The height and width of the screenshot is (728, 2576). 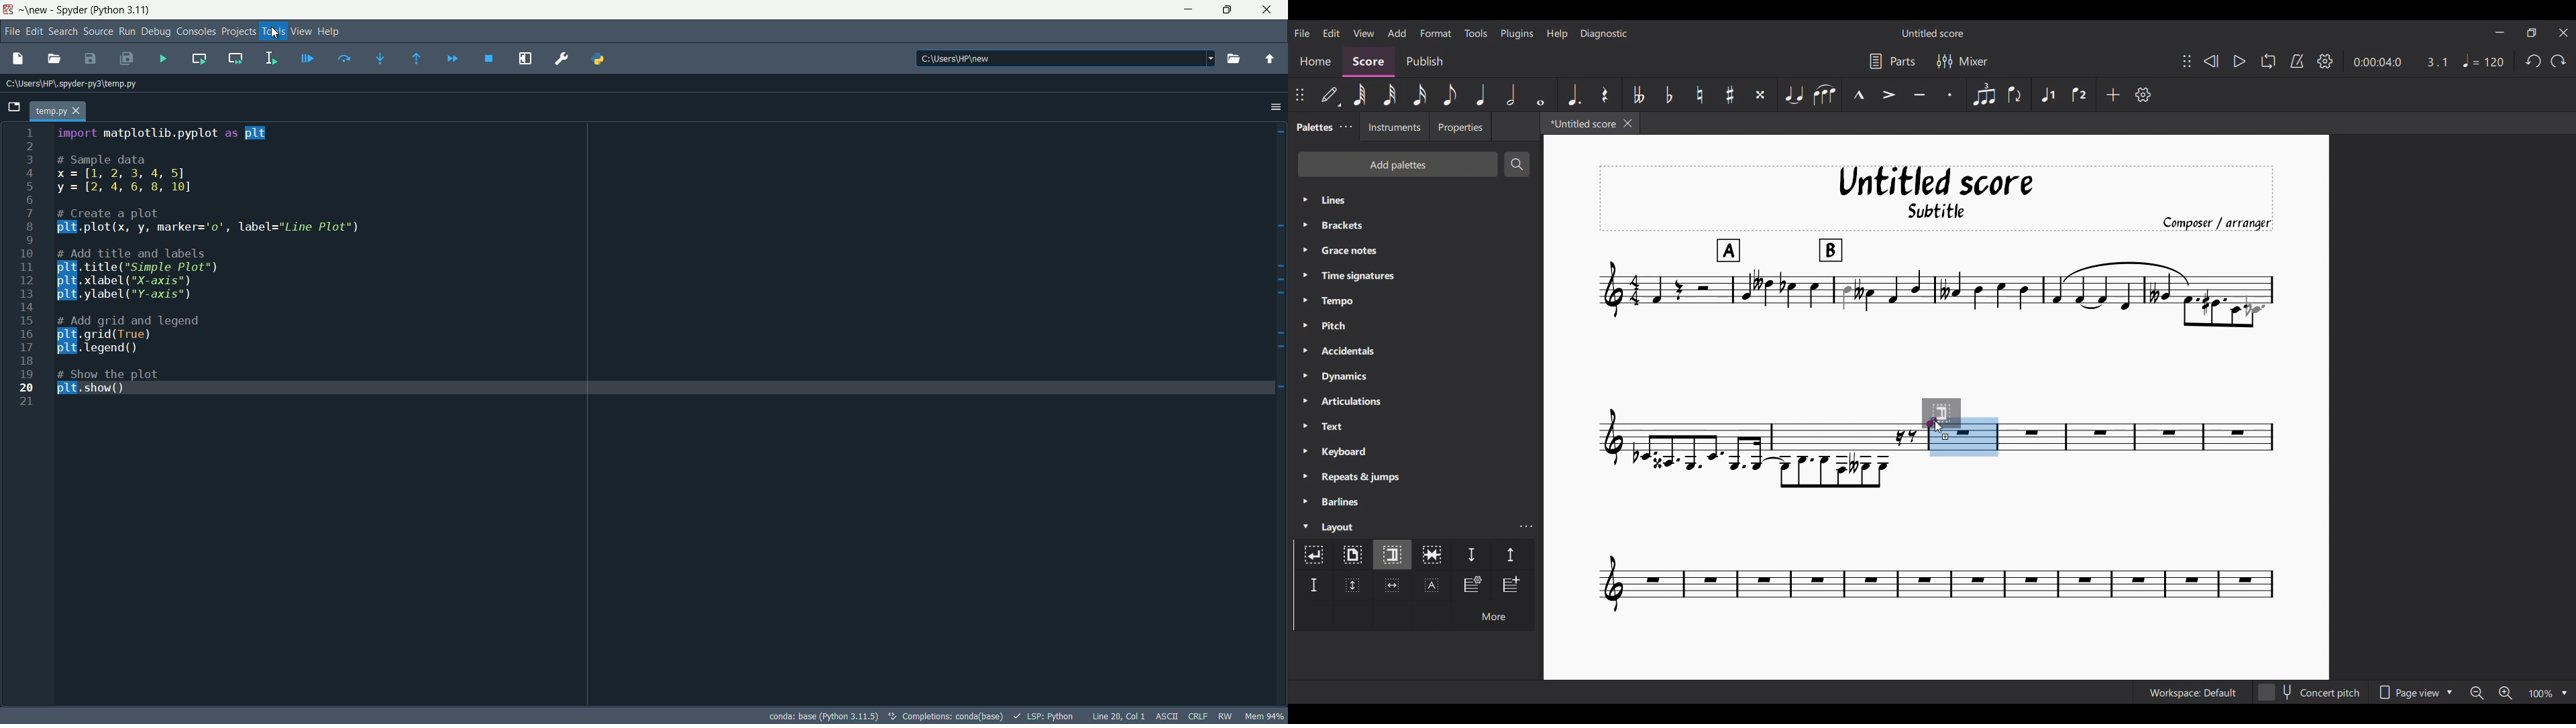 I want to click on view, so click(x=301, y=32).